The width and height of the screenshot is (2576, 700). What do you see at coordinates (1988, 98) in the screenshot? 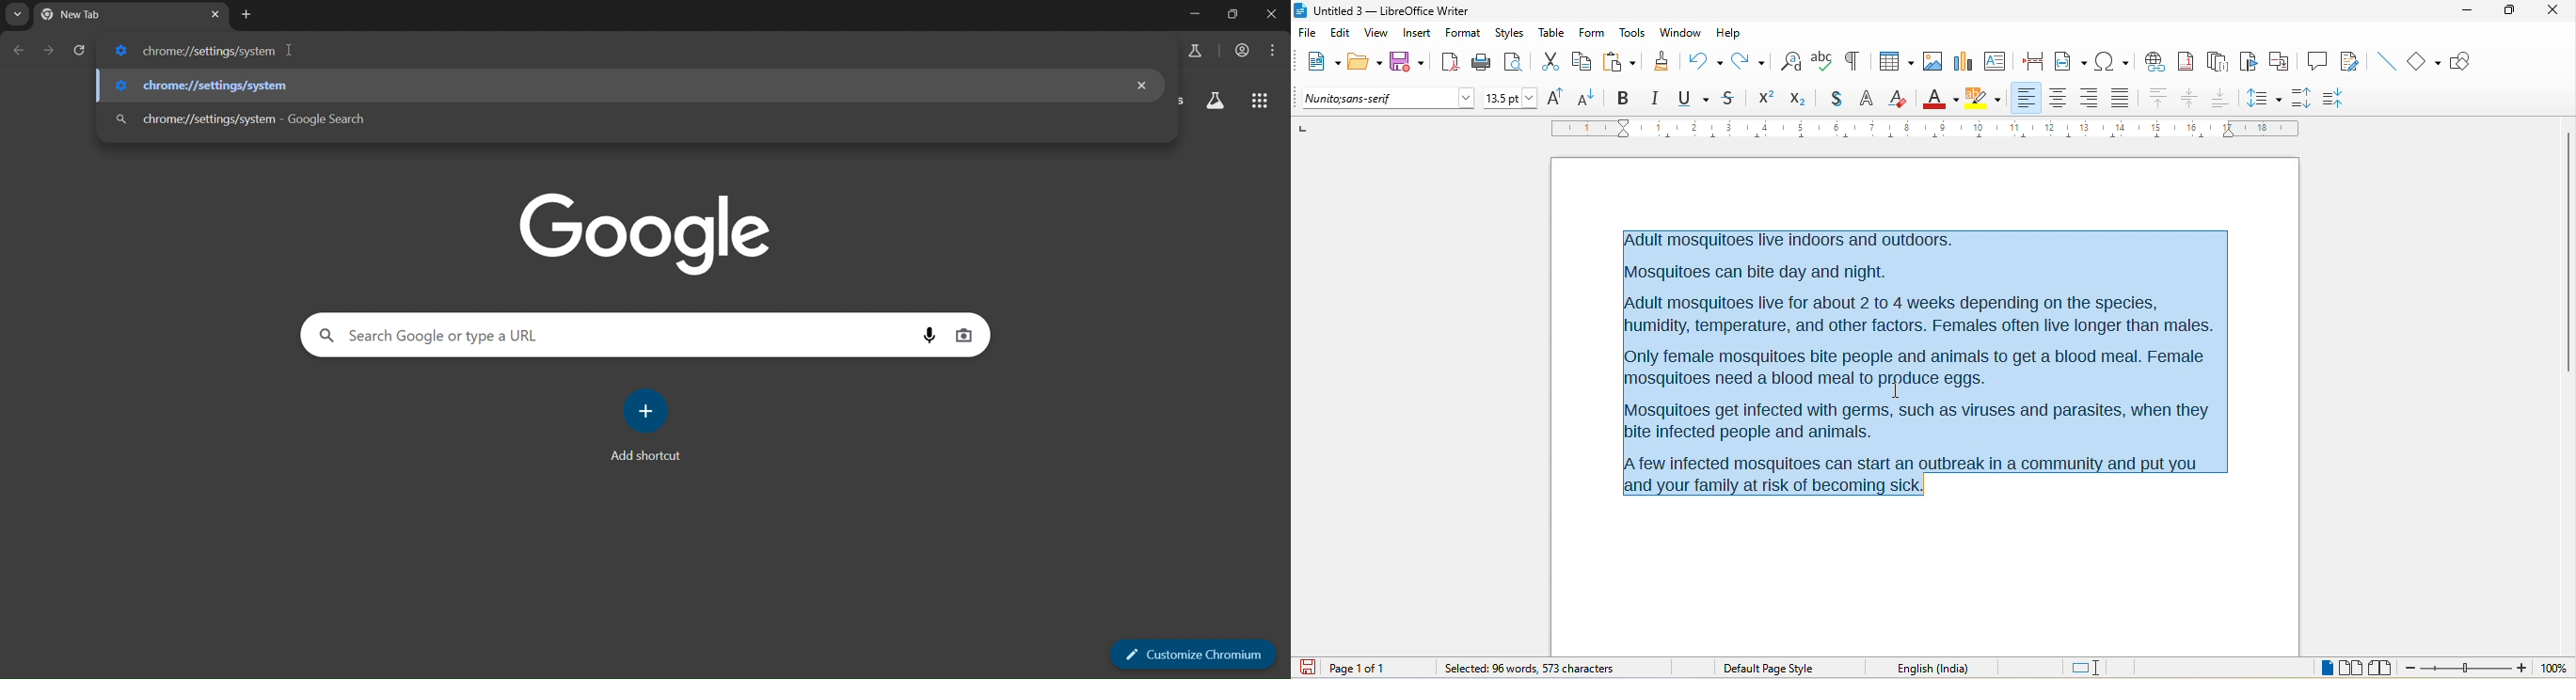
I see `character highlighting` at bounding box center [1988, 98].